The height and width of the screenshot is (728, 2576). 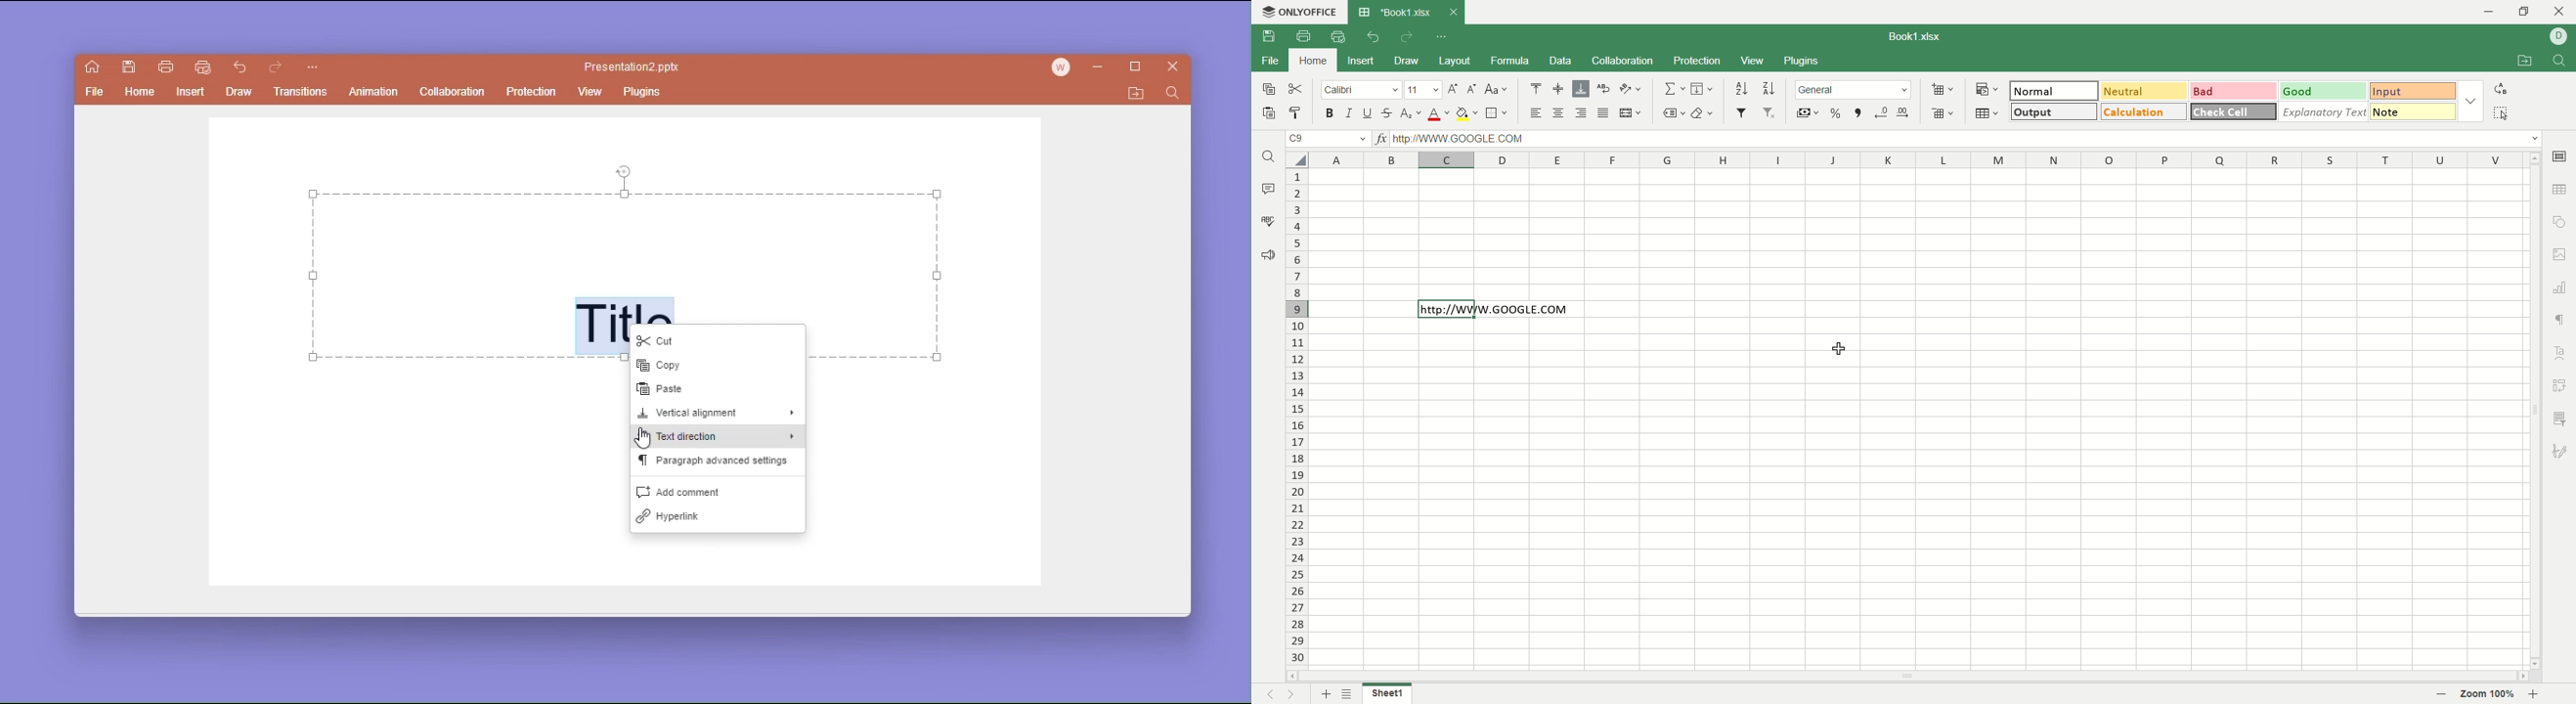 What do you see at coordinates (2504, 113) in the screenshot?
I see `select all` at bounding box center [2504, 113].